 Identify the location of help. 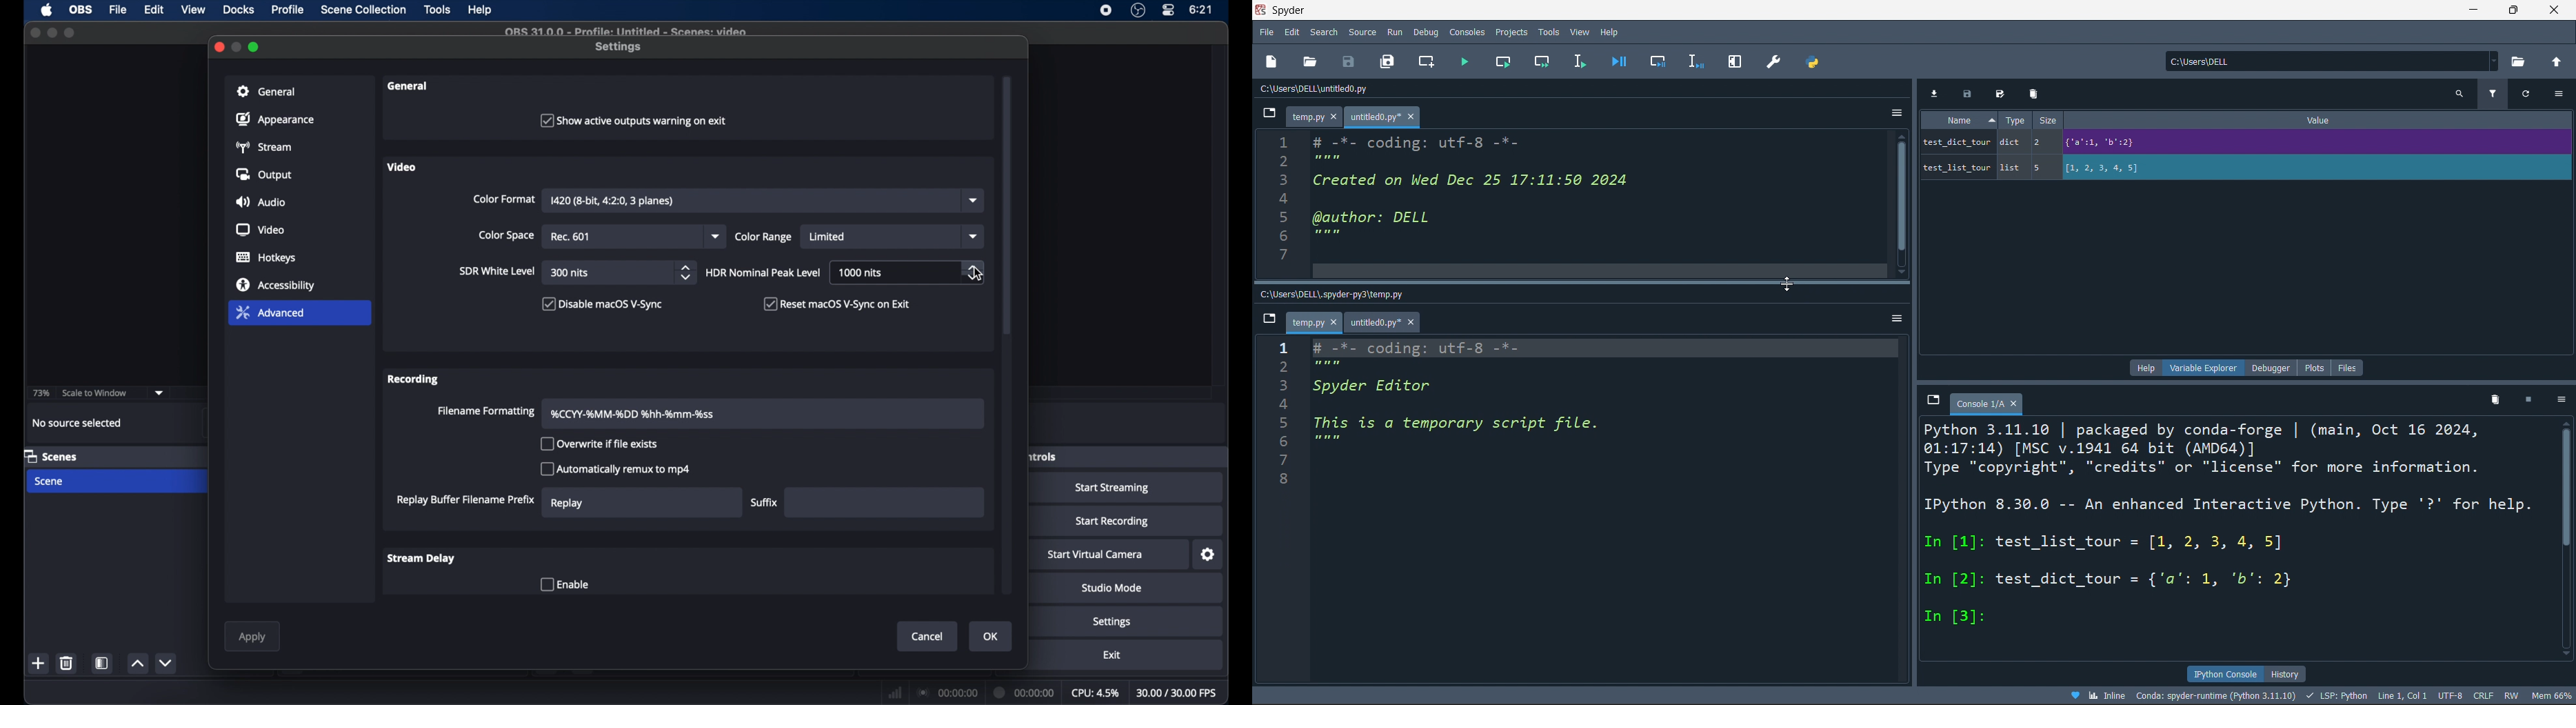
(1611, 32).